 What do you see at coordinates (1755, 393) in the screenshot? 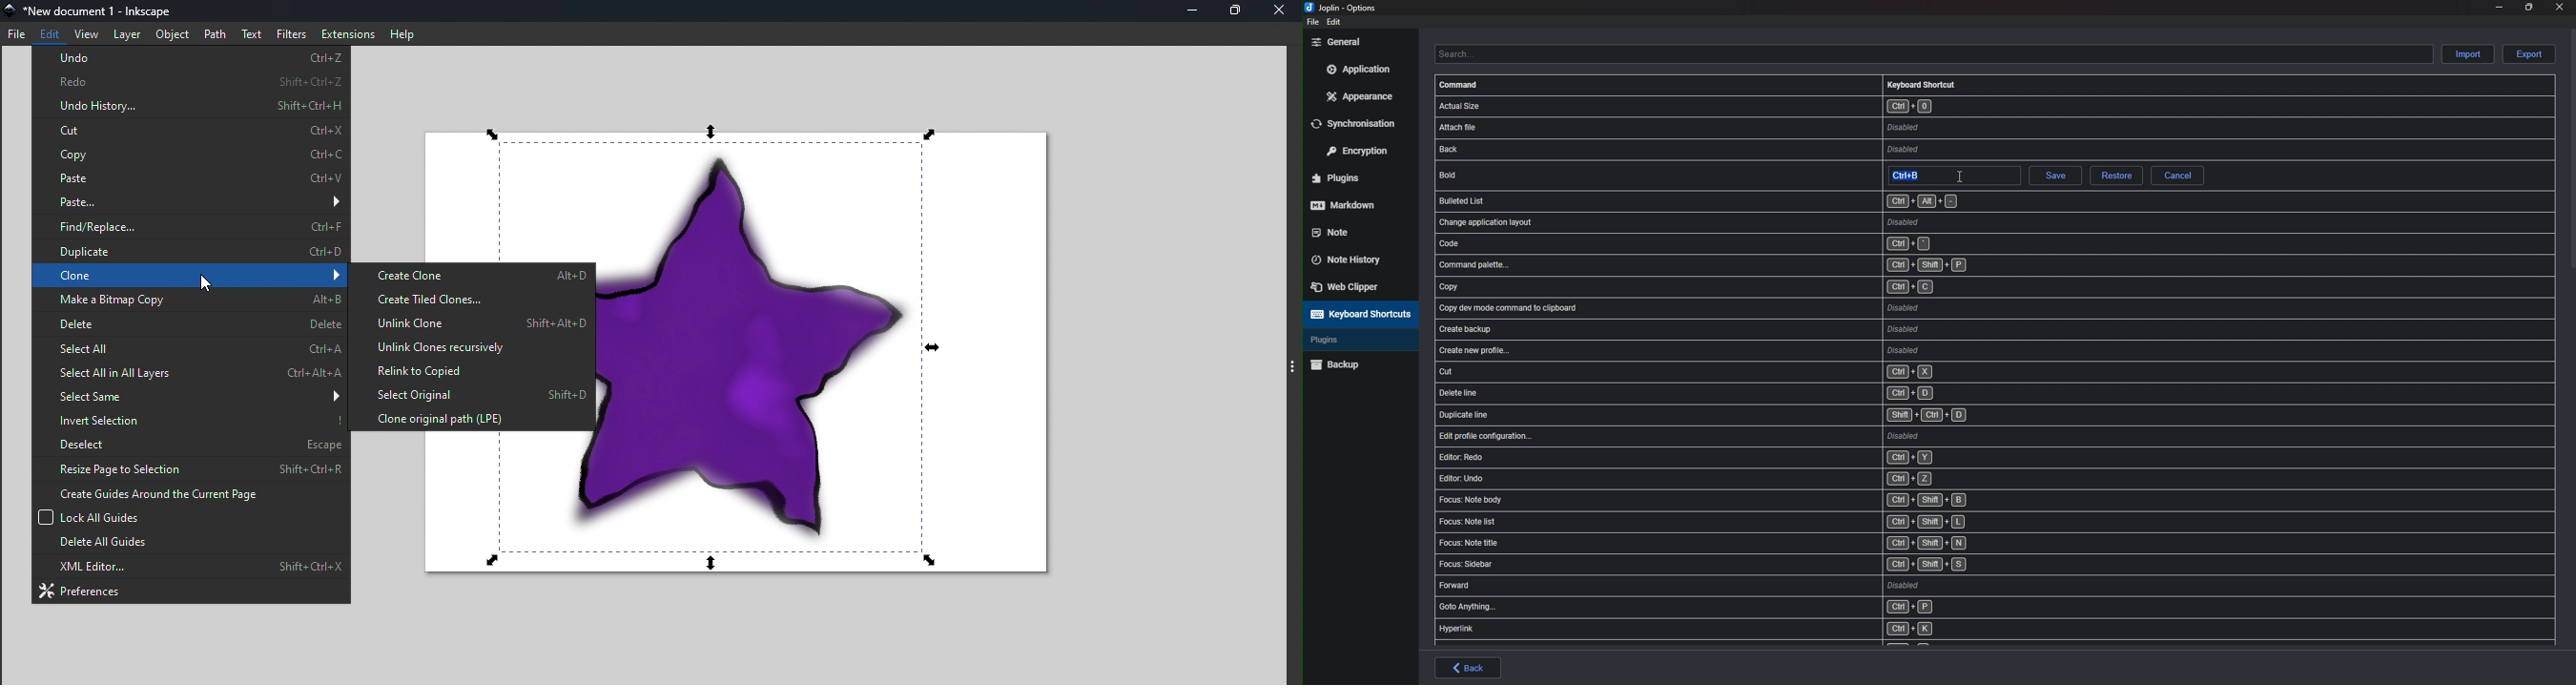
I see `shortcut` at bounding box center [1755, 393].